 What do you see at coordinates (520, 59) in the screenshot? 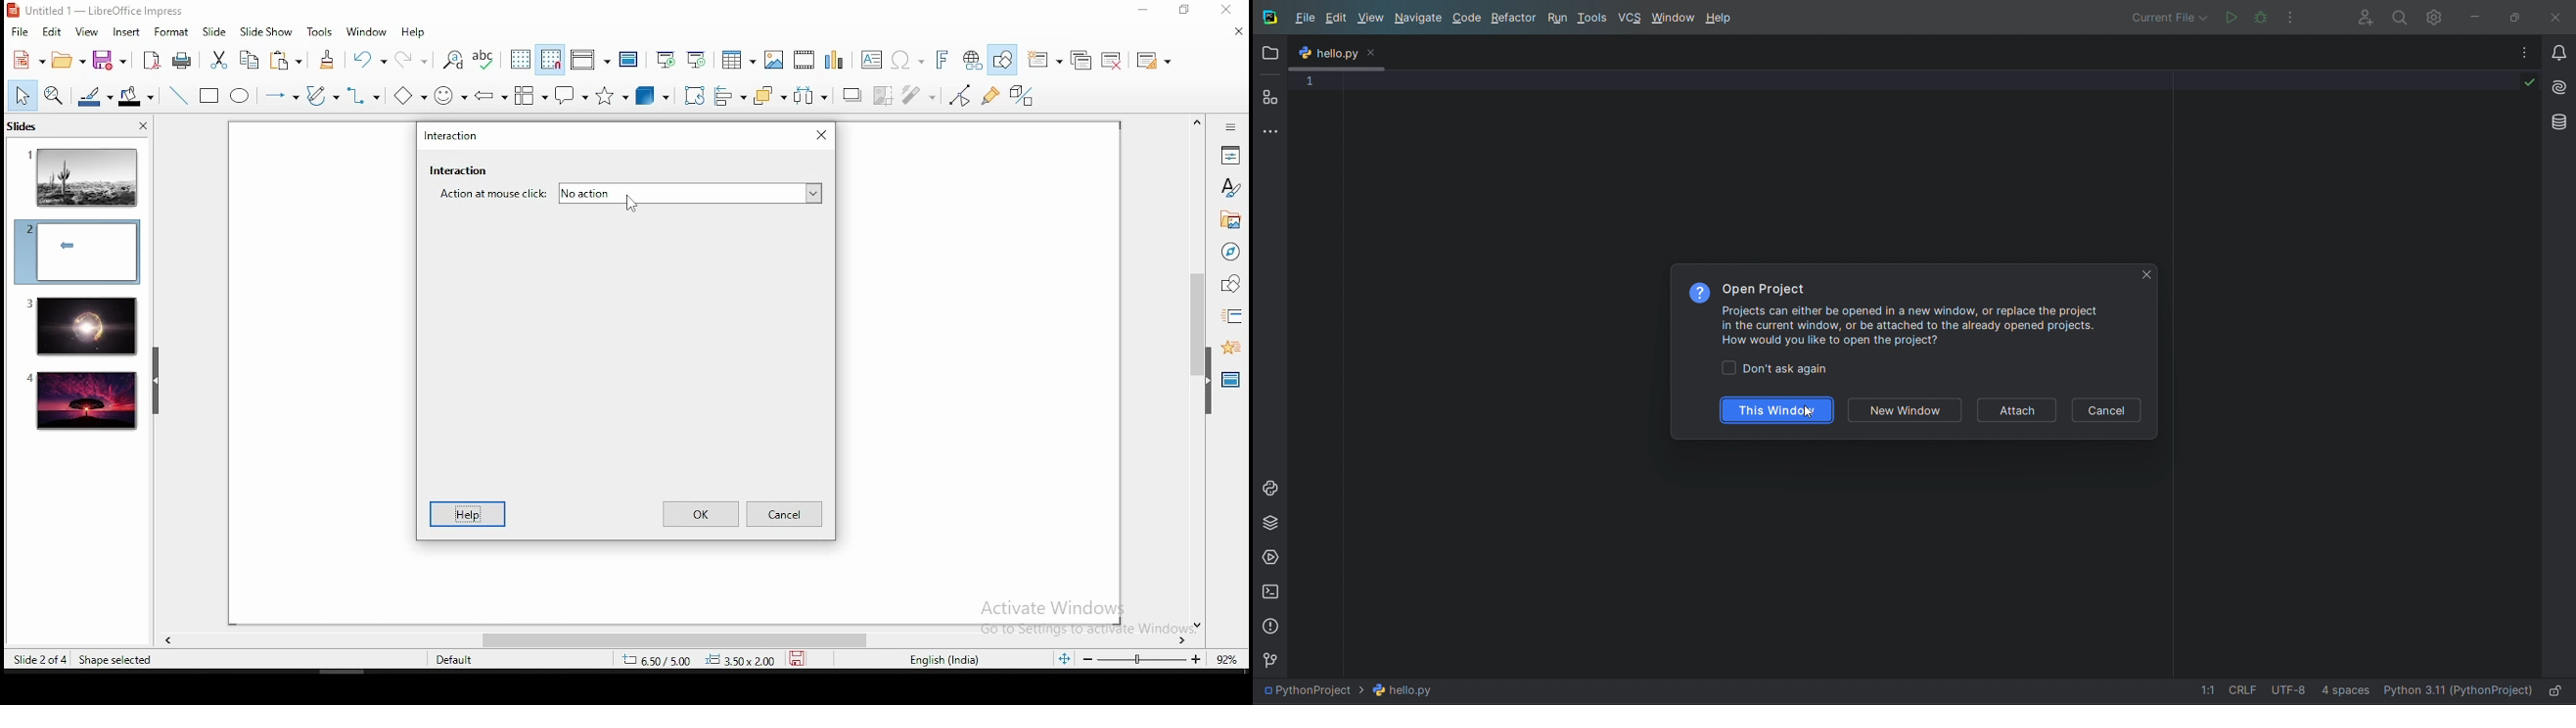
I see `display grid` at bounding box center [520, 59].